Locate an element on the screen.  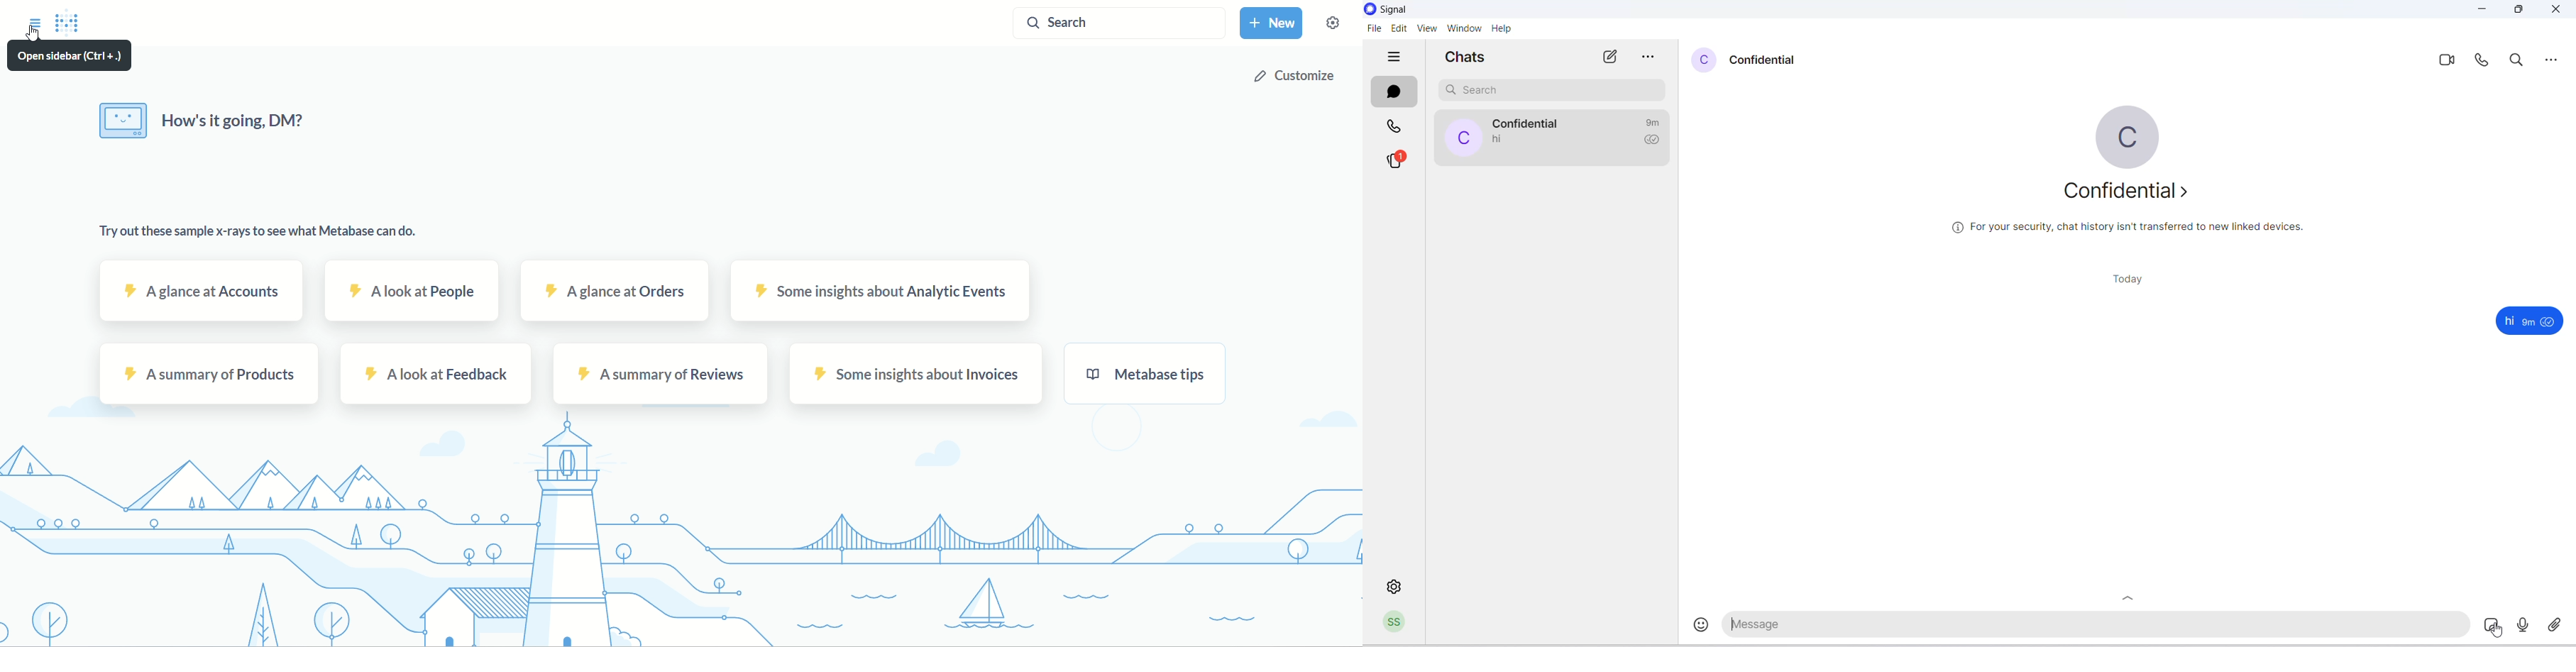
last message is located at coordinates (1500, 140).